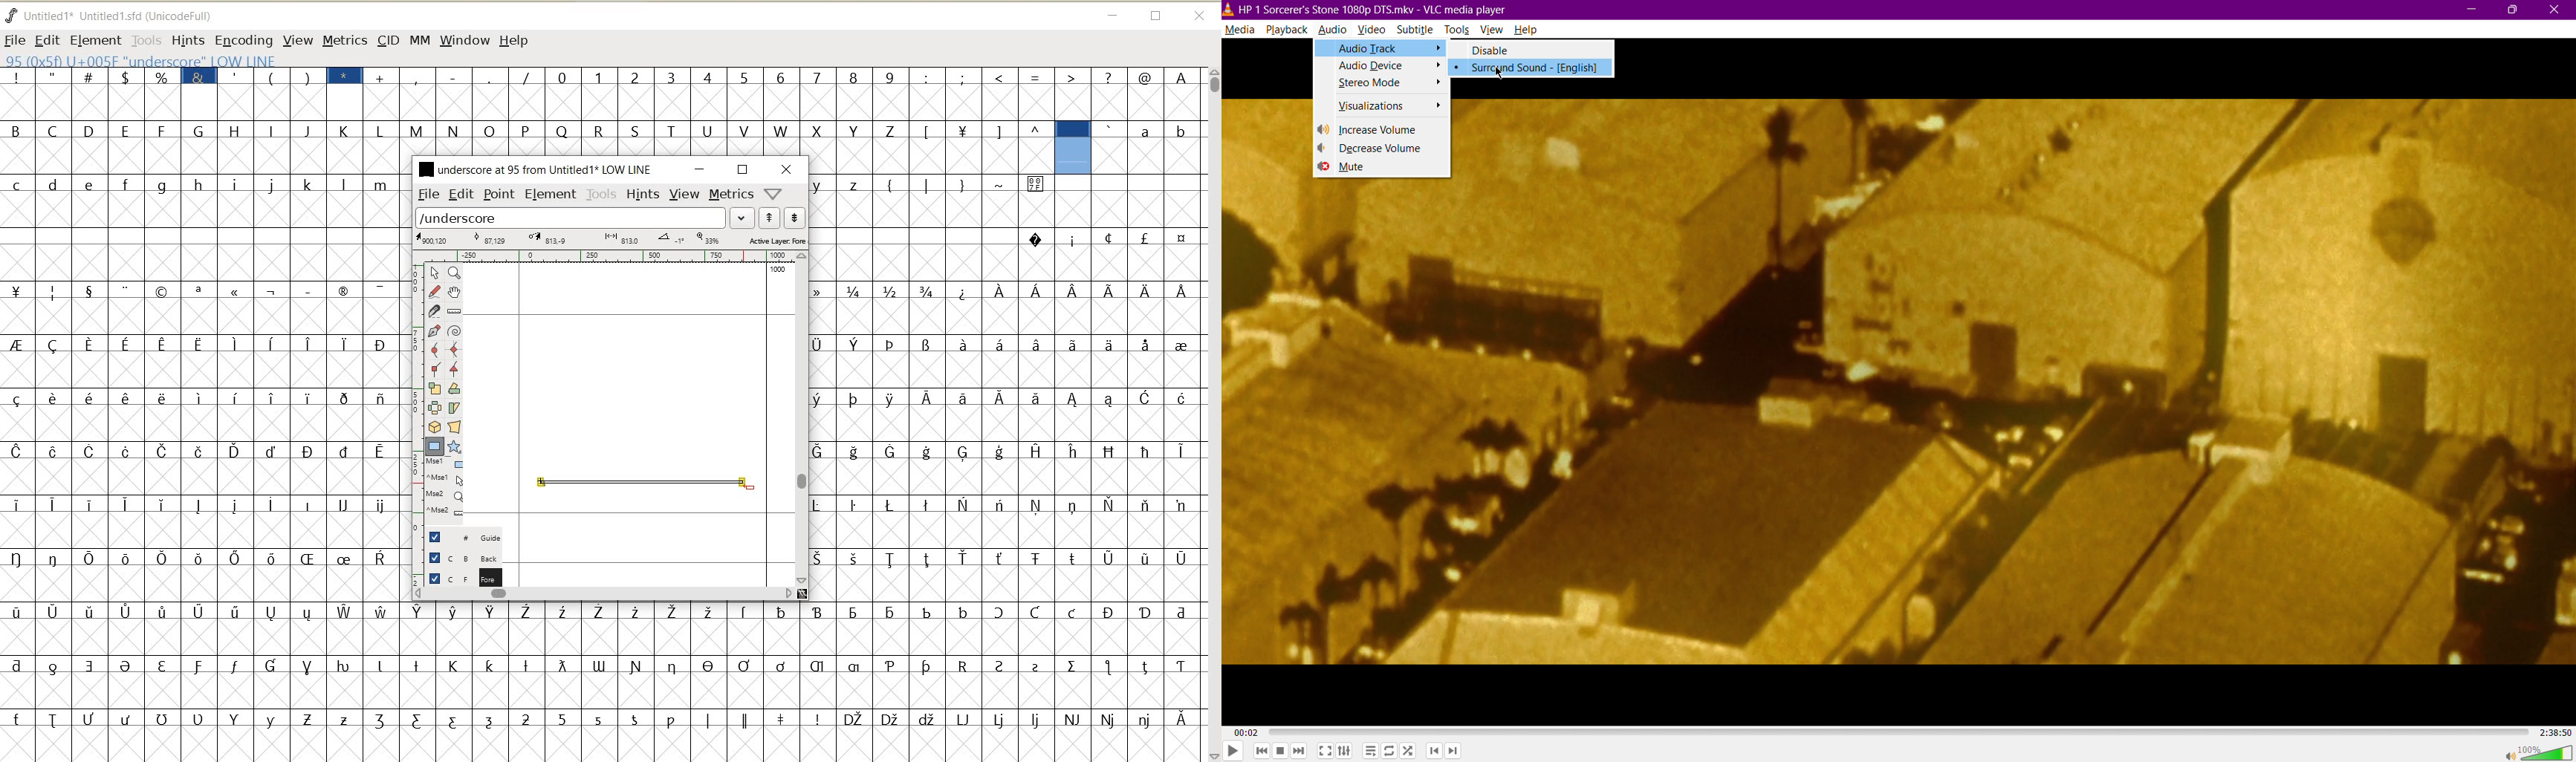  Describe the element at coordinates (743, 170) in the screenshot. I see `RESTORE` at that location.